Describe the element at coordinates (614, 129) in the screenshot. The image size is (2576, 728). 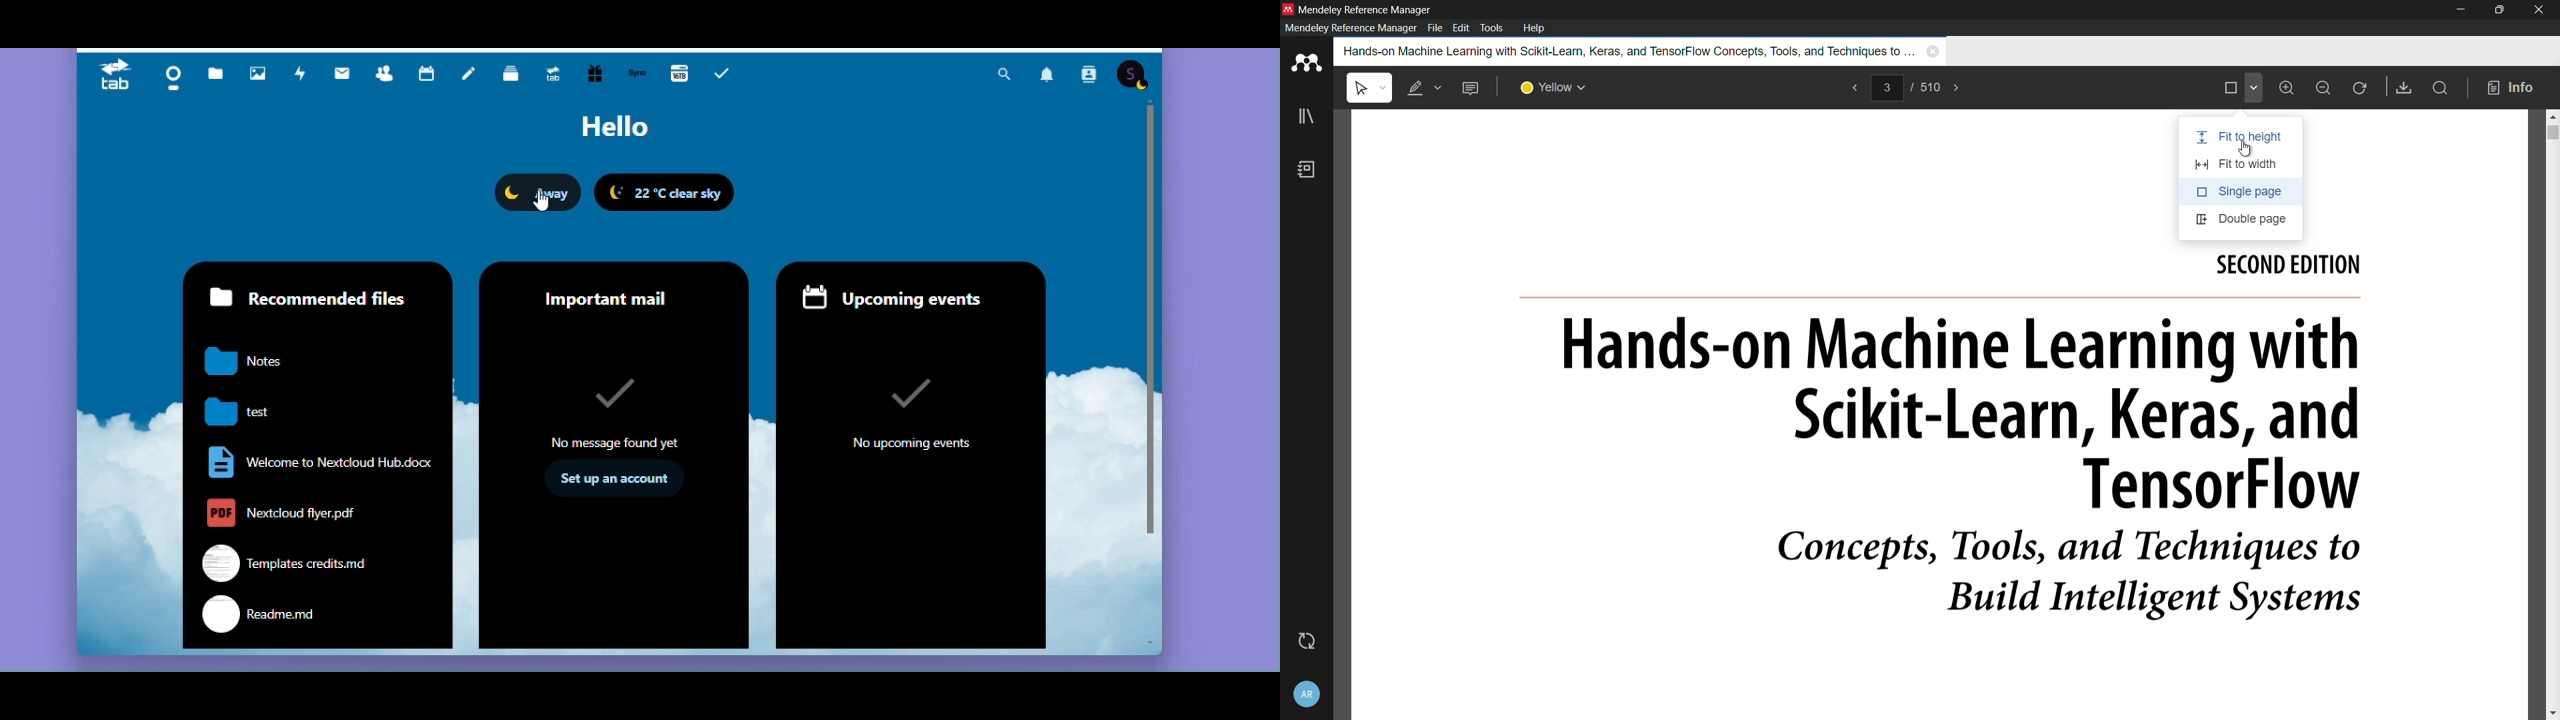
I see `Hello` at that location.